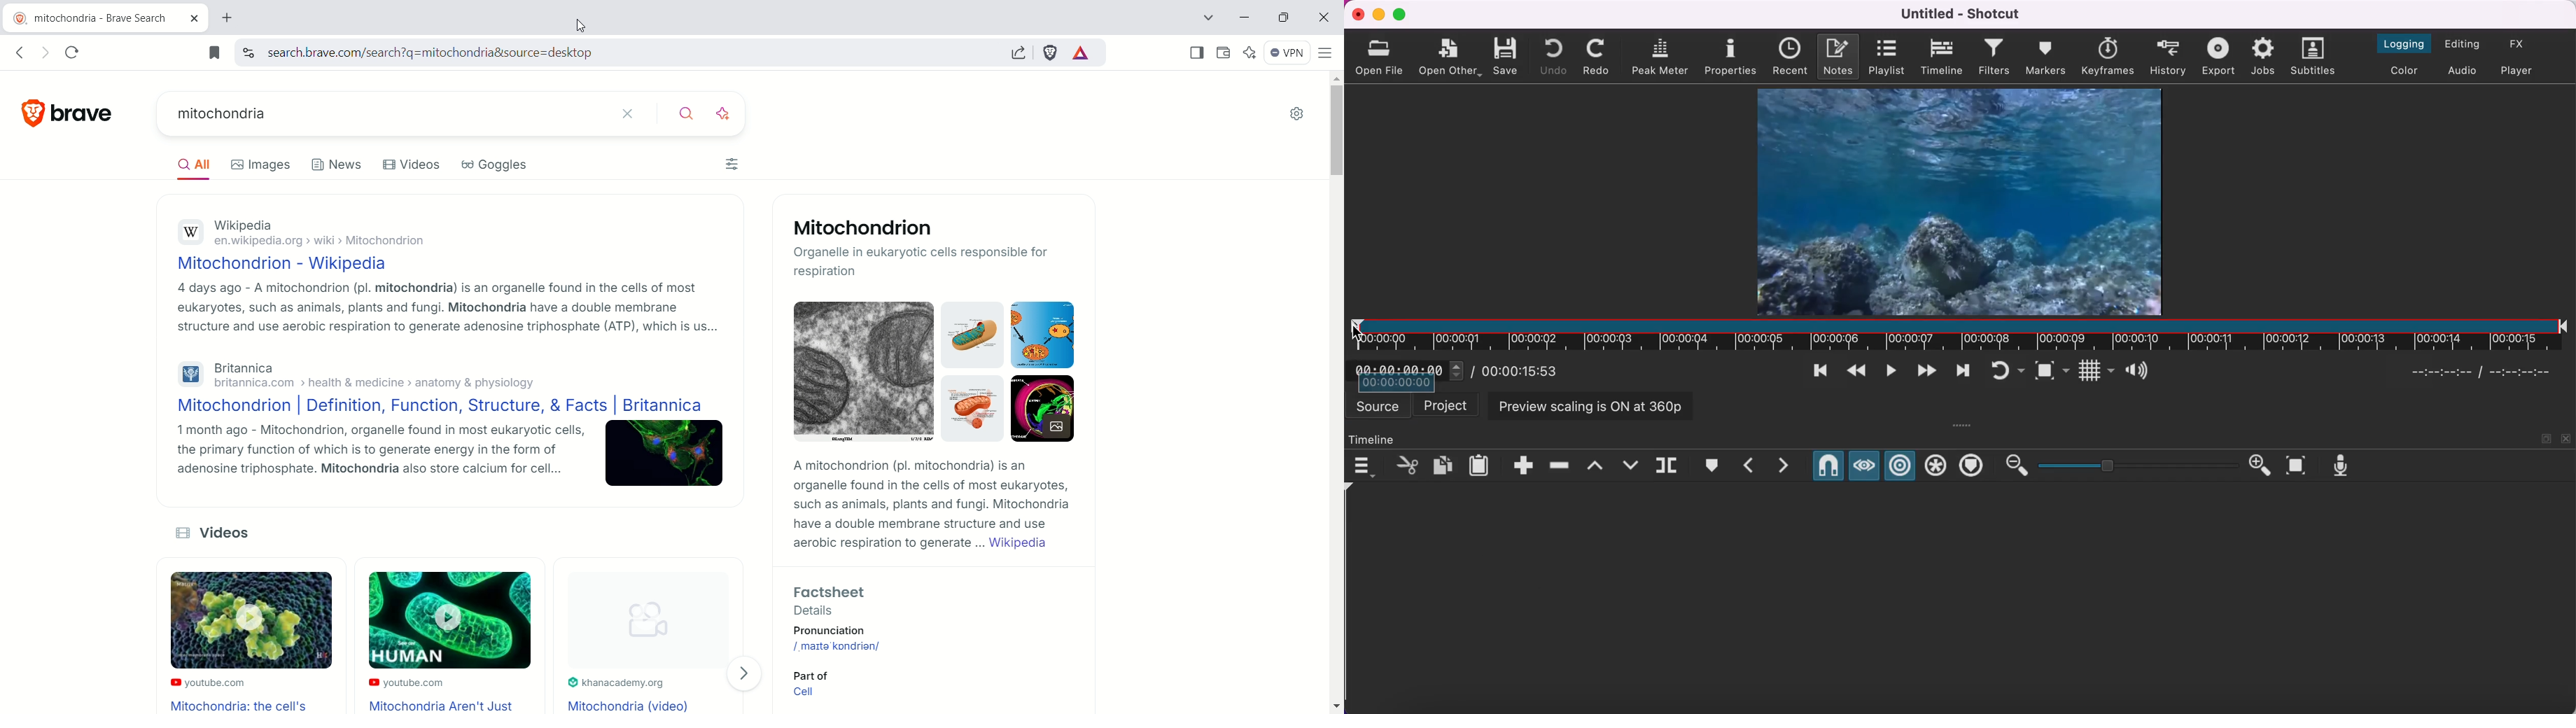 The height and width of the screenshot is (728, 2576). What do you see at coordinates (1901, 465) in the screenshot?
I see `ripple` at bounding box center [1901, 465].